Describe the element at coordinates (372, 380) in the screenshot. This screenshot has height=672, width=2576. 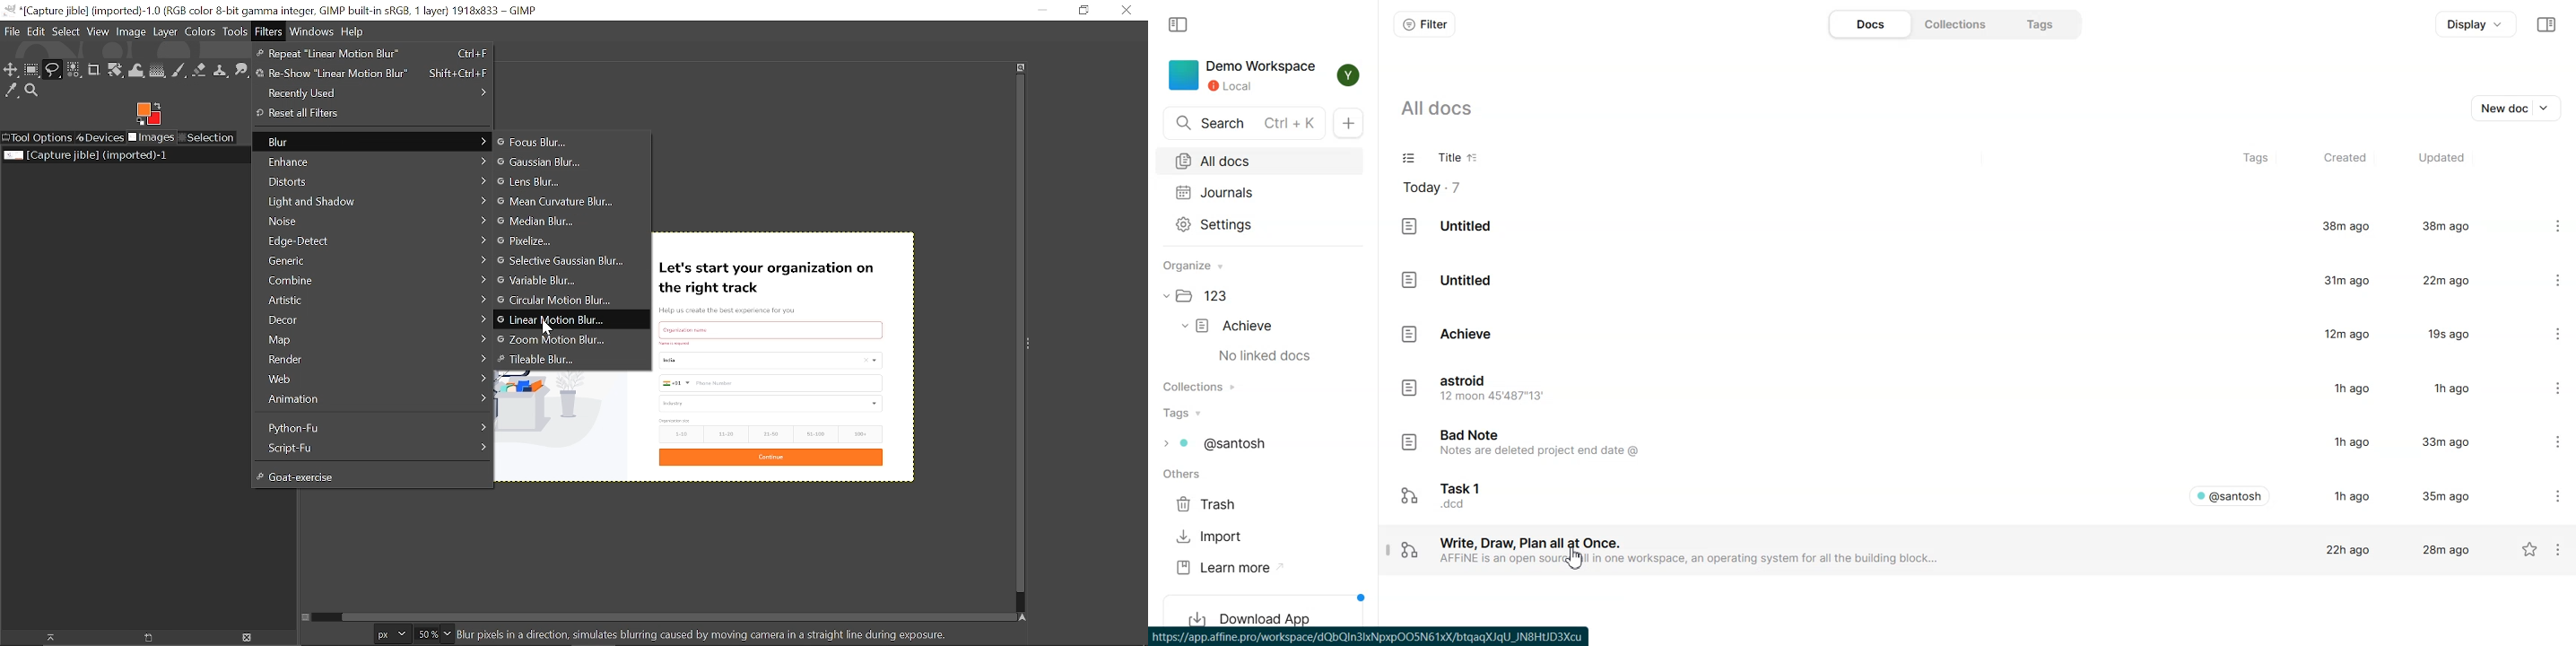
I see `Web` at that location.